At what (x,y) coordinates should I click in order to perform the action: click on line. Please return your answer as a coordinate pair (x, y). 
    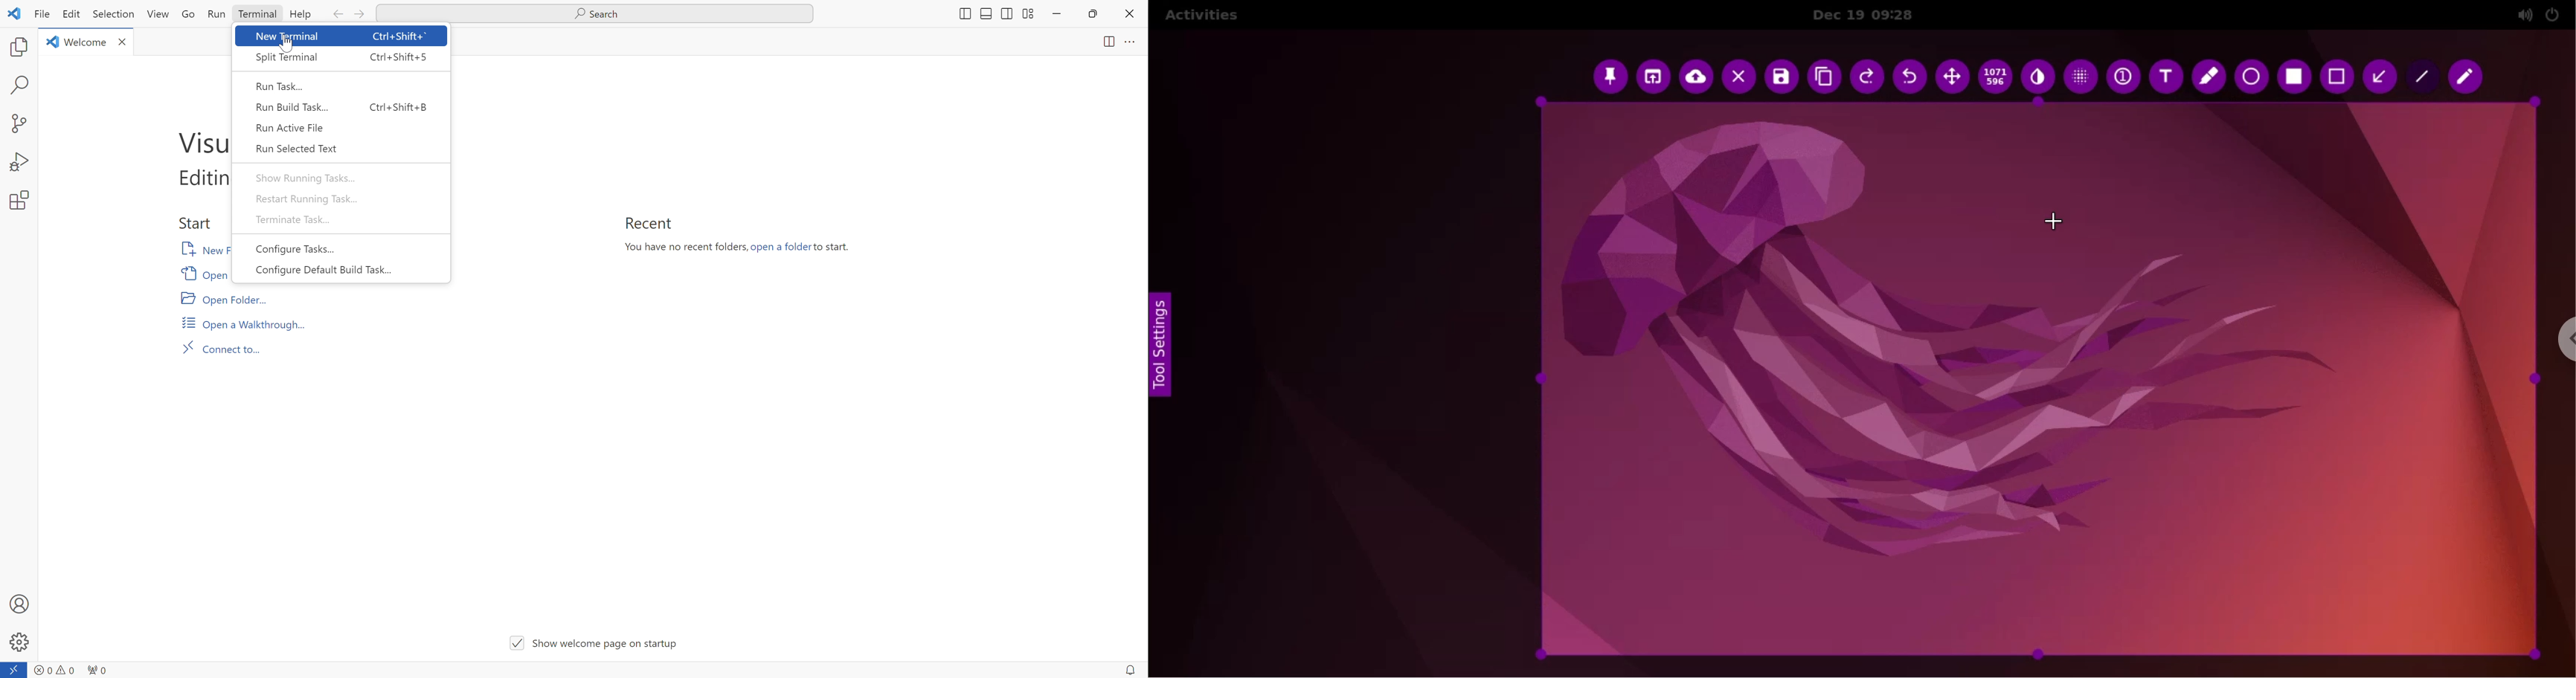
    Looking at the image, I should click on (2421, 77).